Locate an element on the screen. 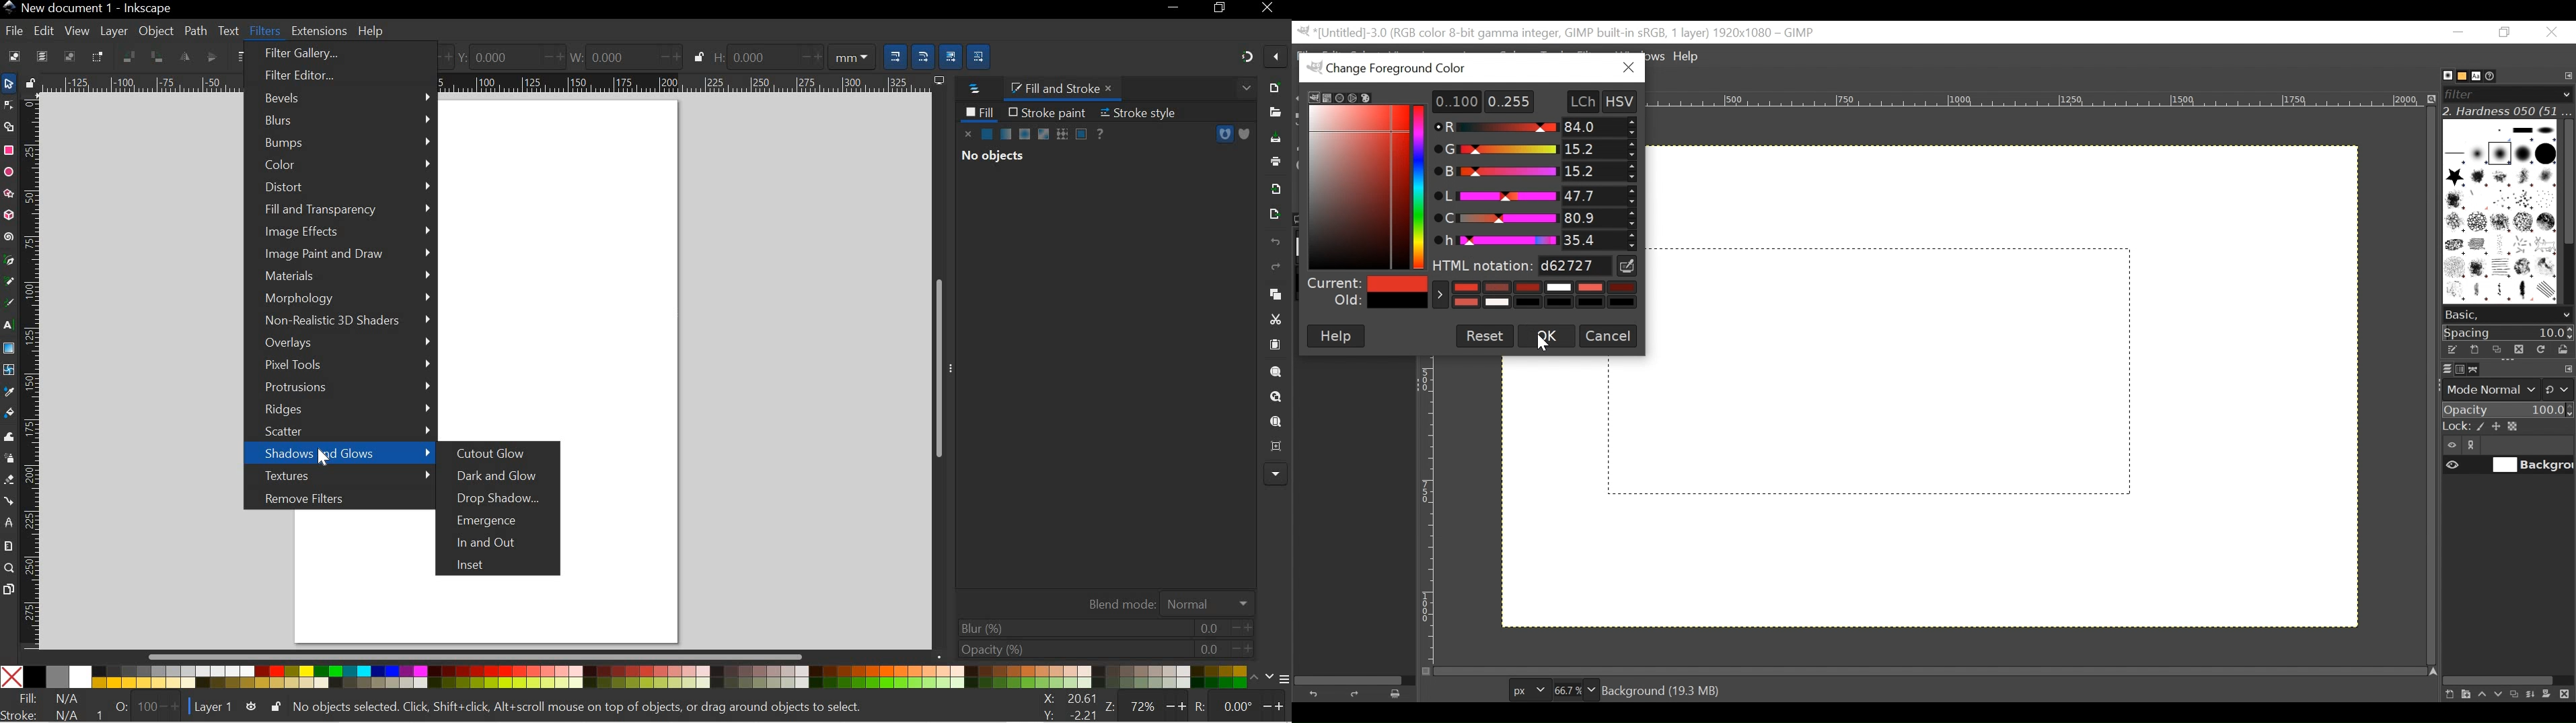  Open is located at coordinates (2560, 349).